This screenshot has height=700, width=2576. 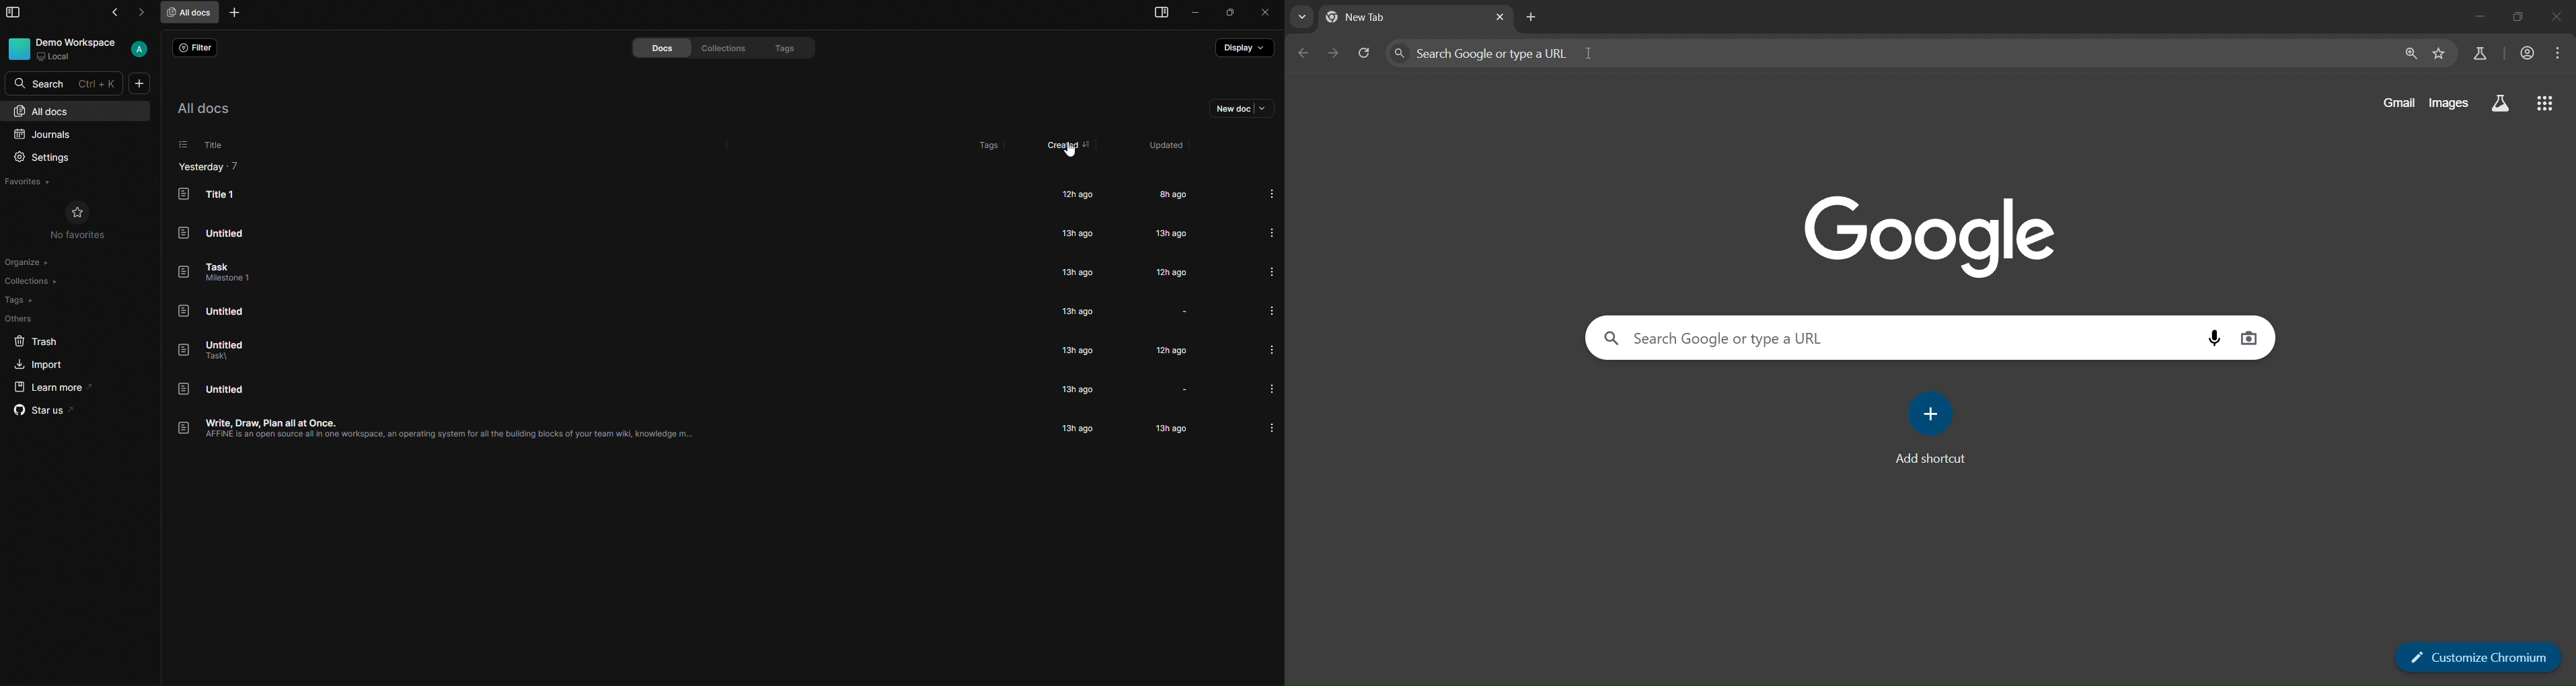 What do you see at coordinates (2248, 338) in the screenshot?
I see `image search` at bounding box center [2248, 338].